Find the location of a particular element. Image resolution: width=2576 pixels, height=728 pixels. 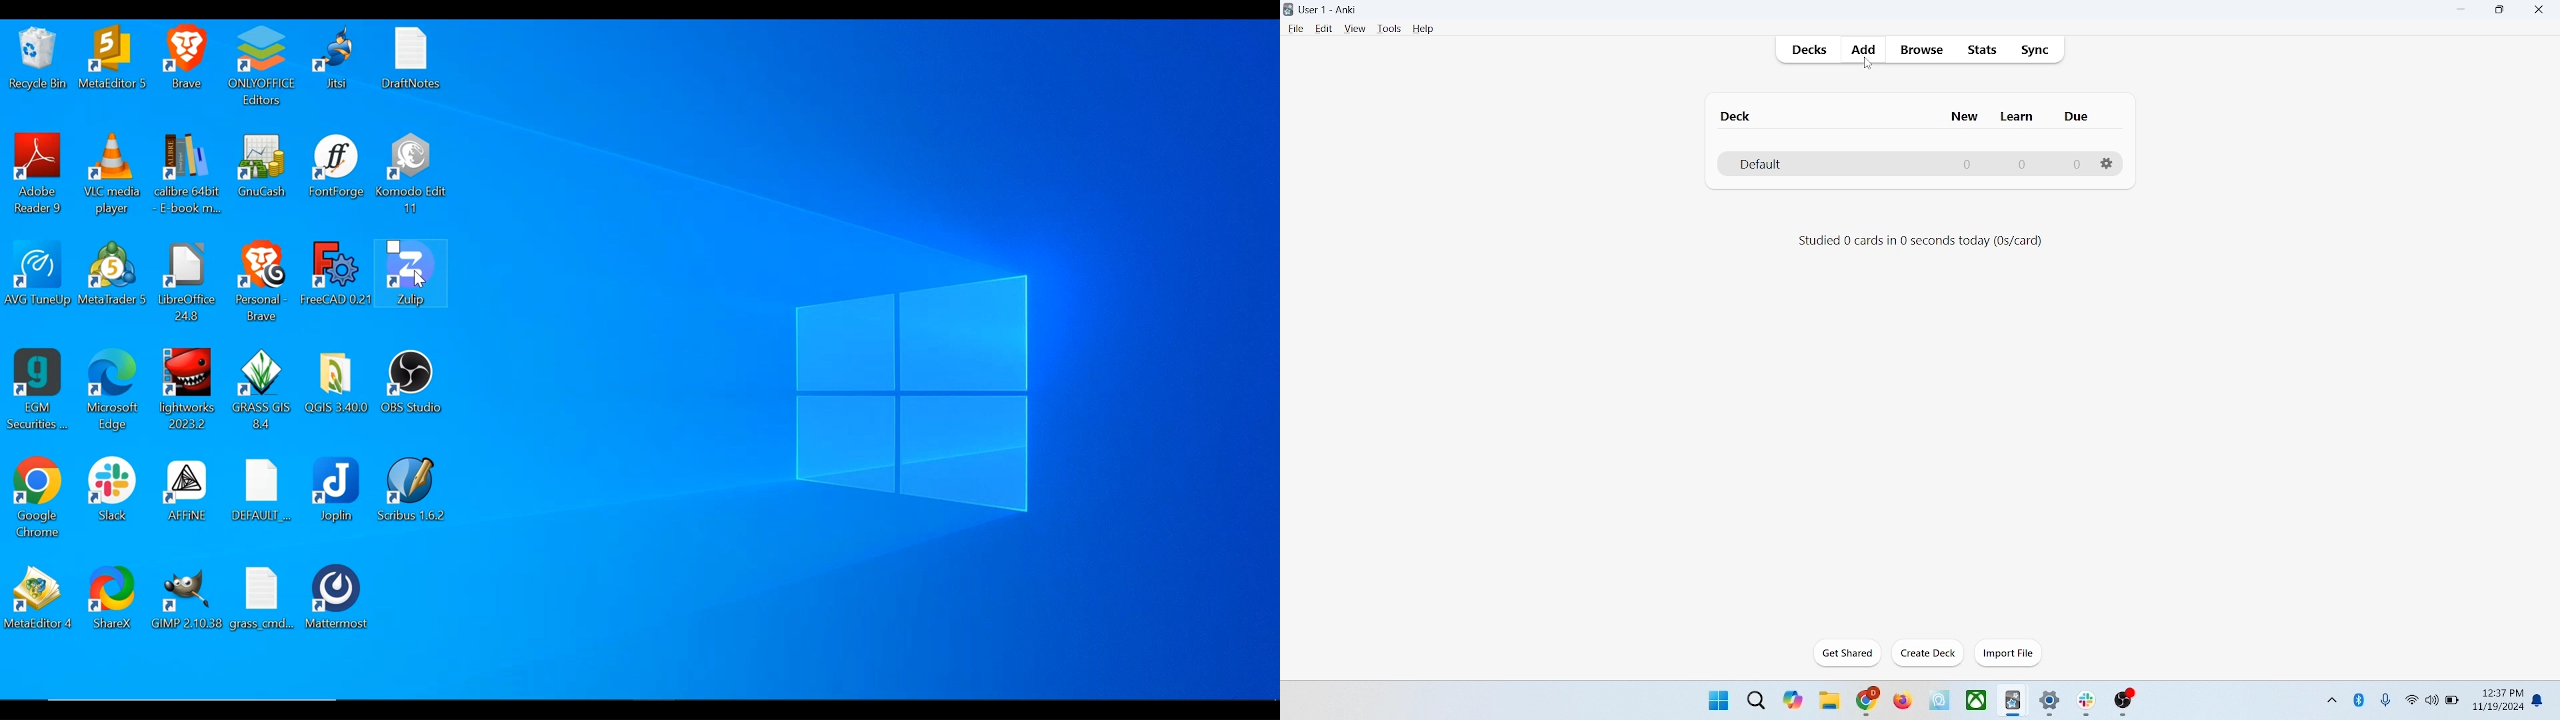

Microsoft Edge Desktop icon is located at coordinates (115, 389).